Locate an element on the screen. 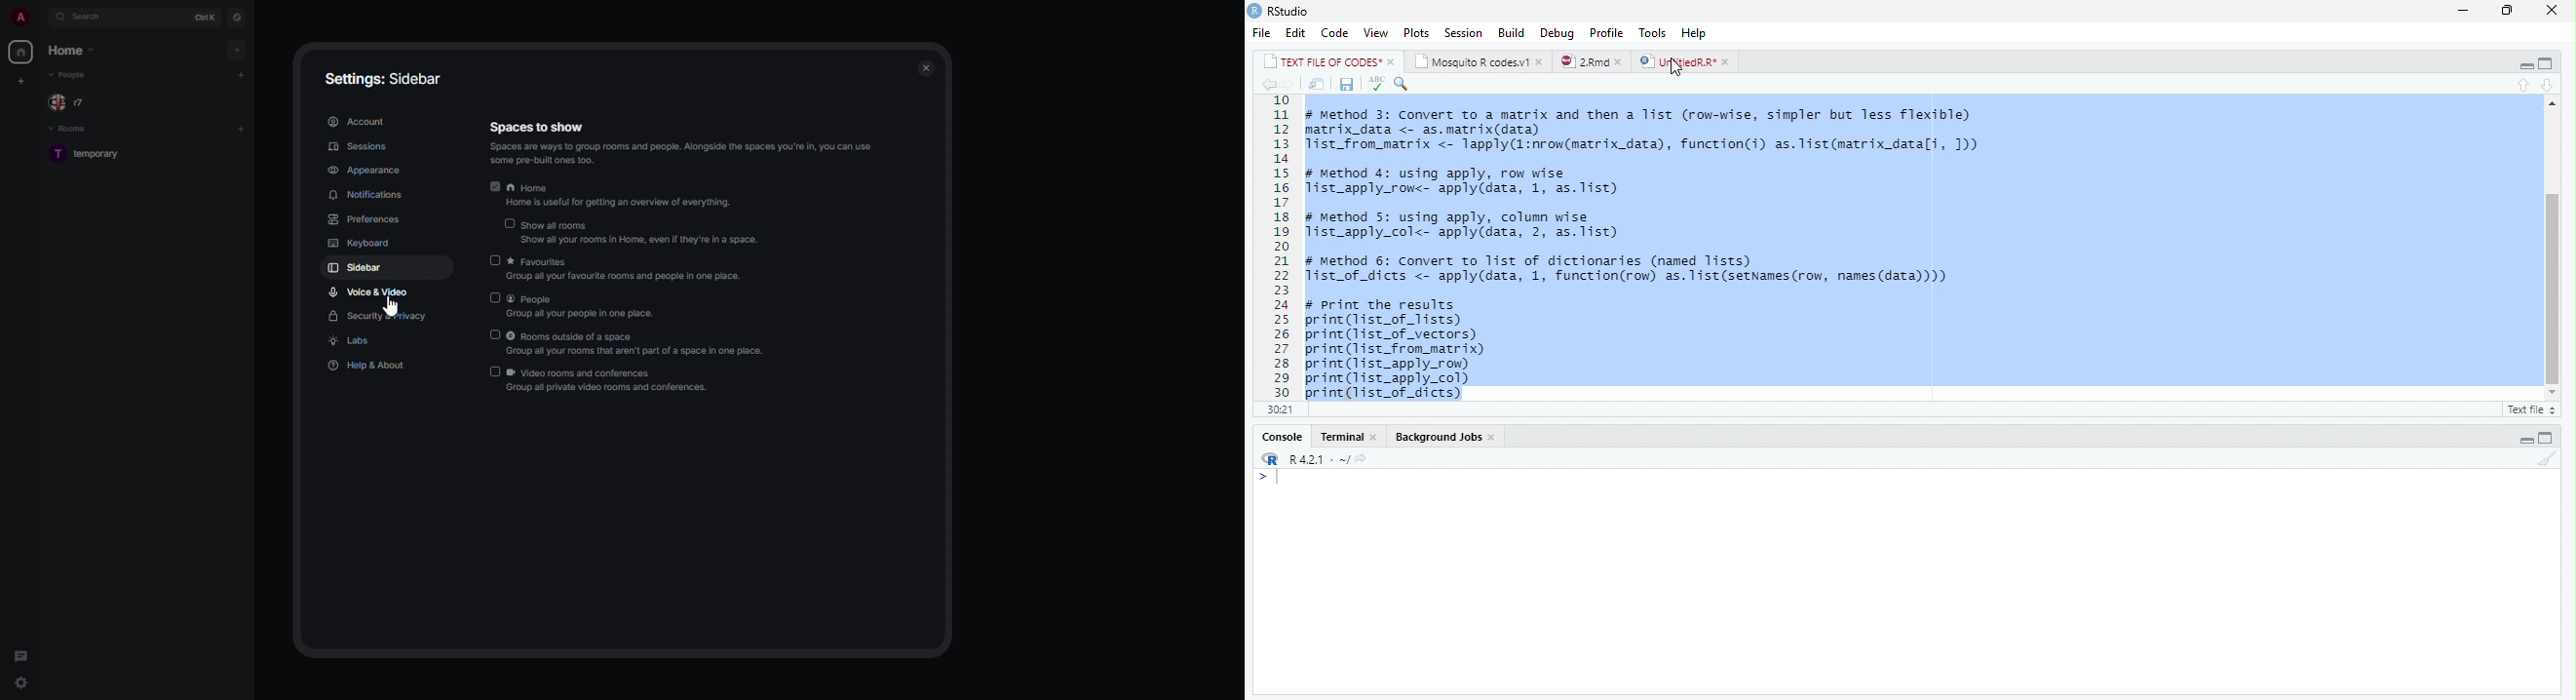  File is located at coordinates (1264, 32).